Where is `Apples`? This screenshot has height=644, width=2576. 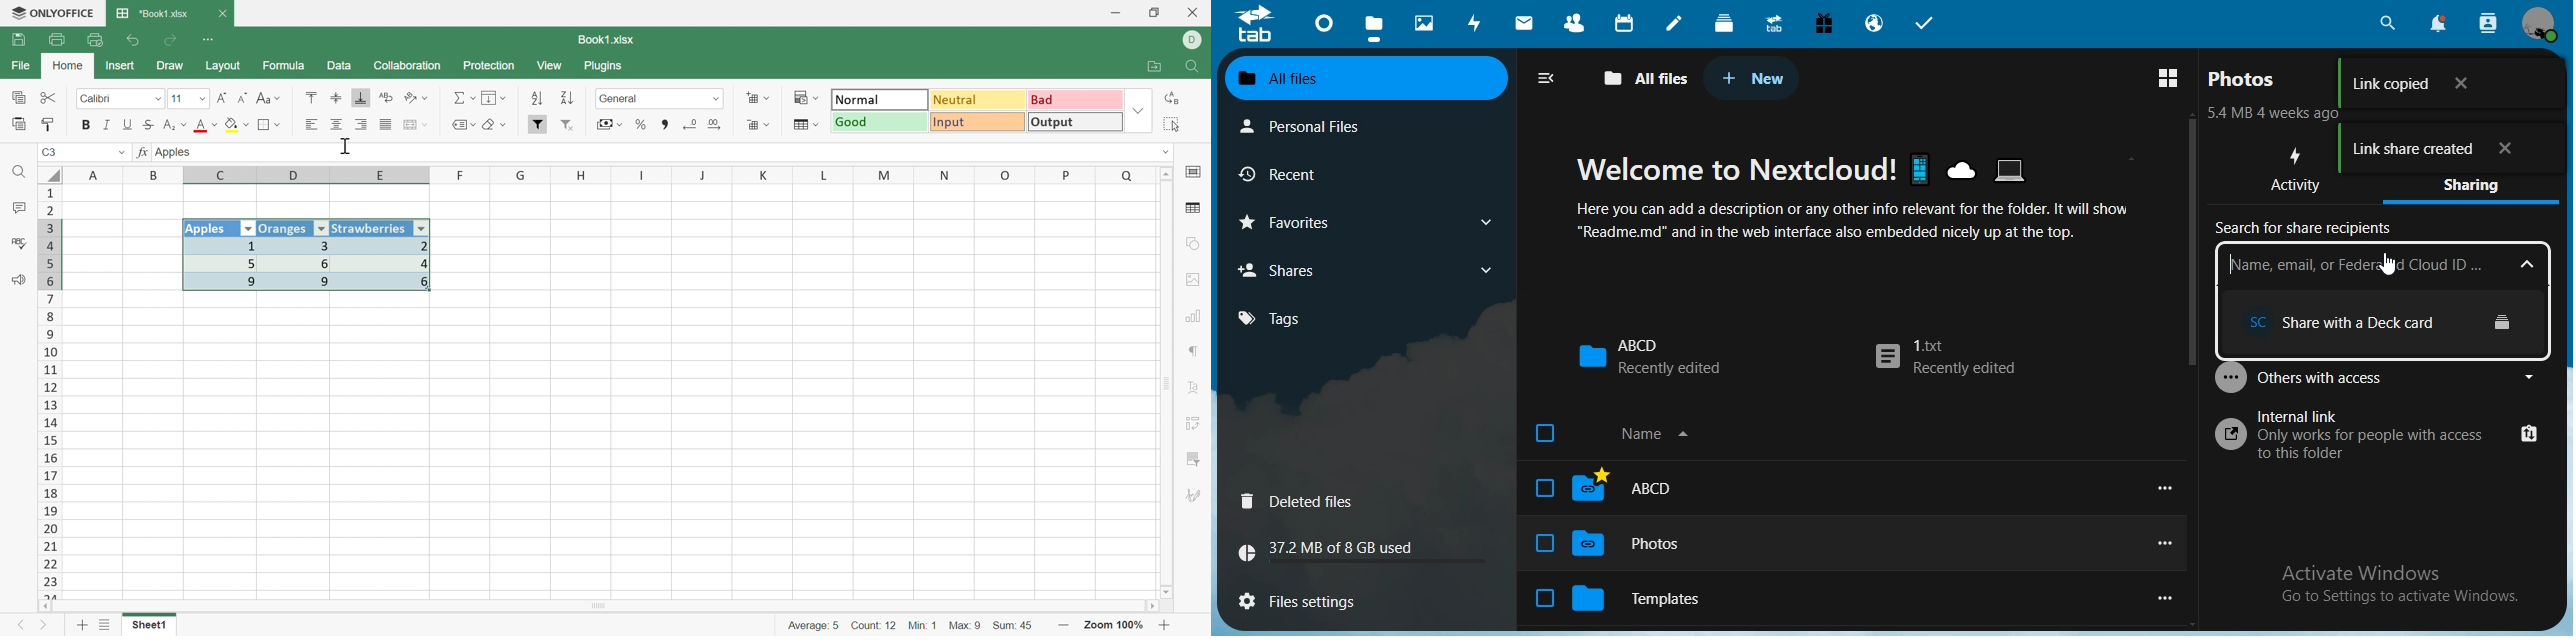 Apples is located at coordinates (176, 151).